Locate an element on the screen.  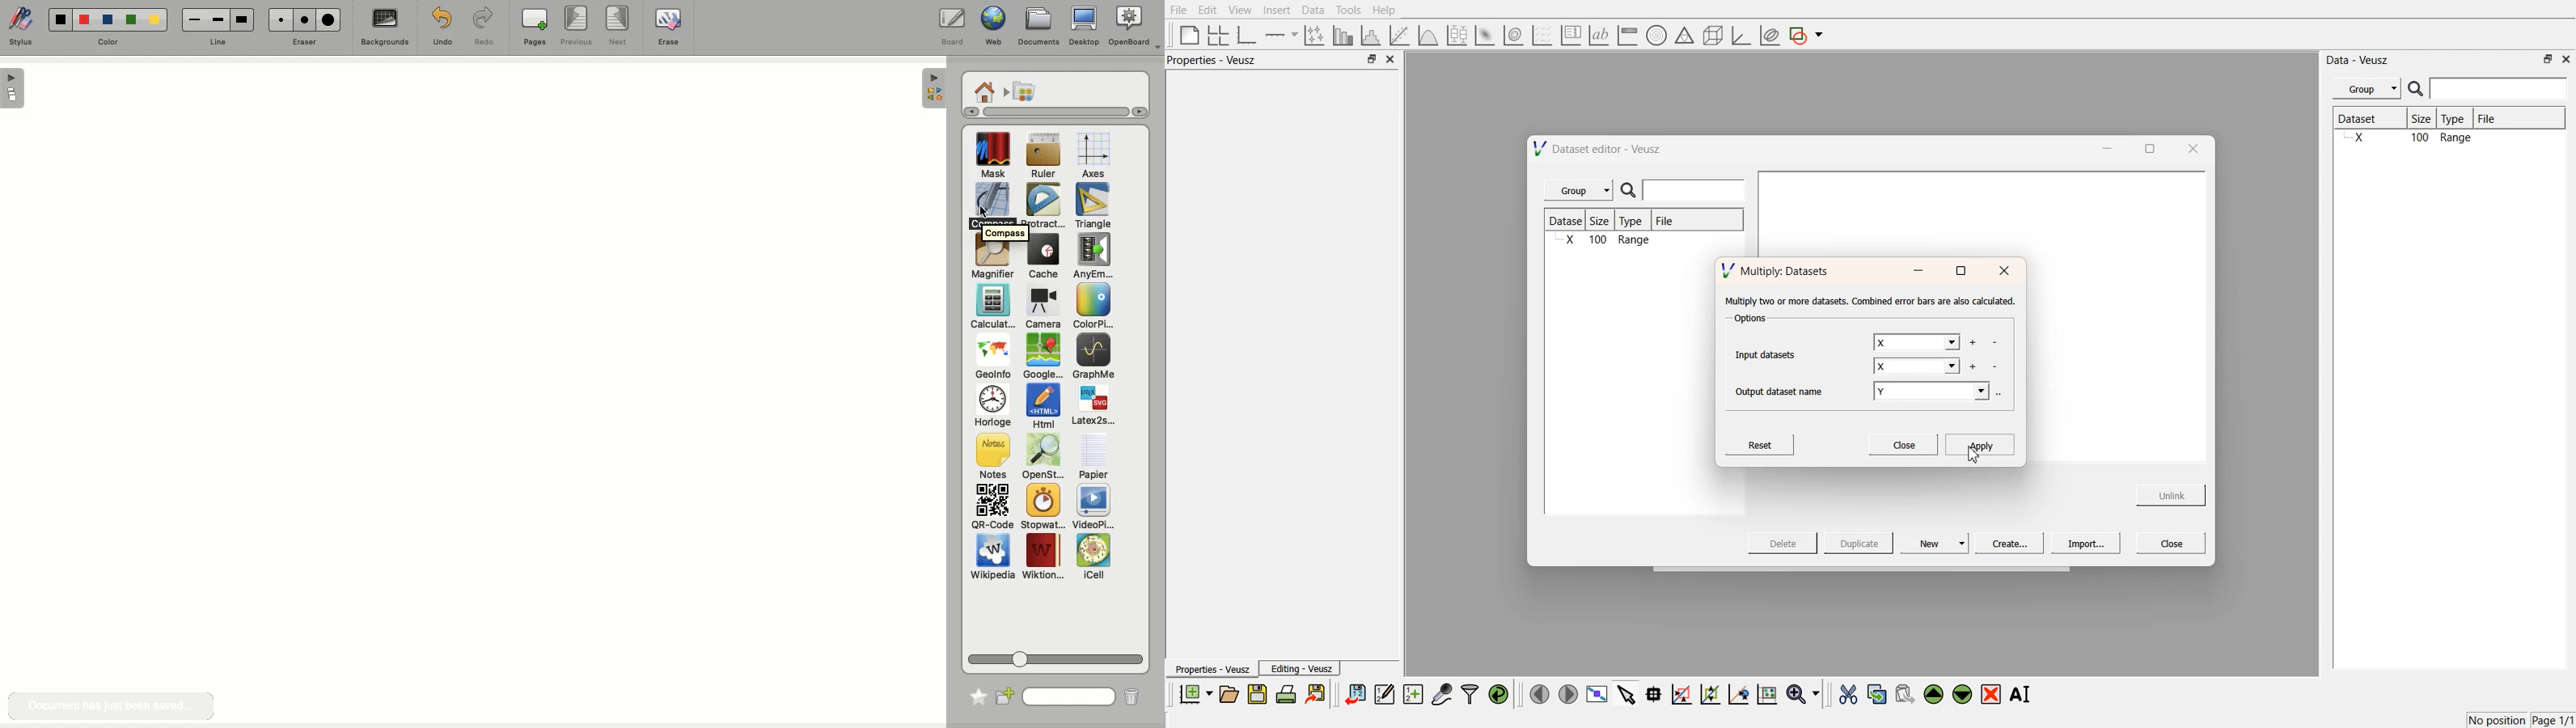
minimise or maximise is located at coordinates (1371, 60).